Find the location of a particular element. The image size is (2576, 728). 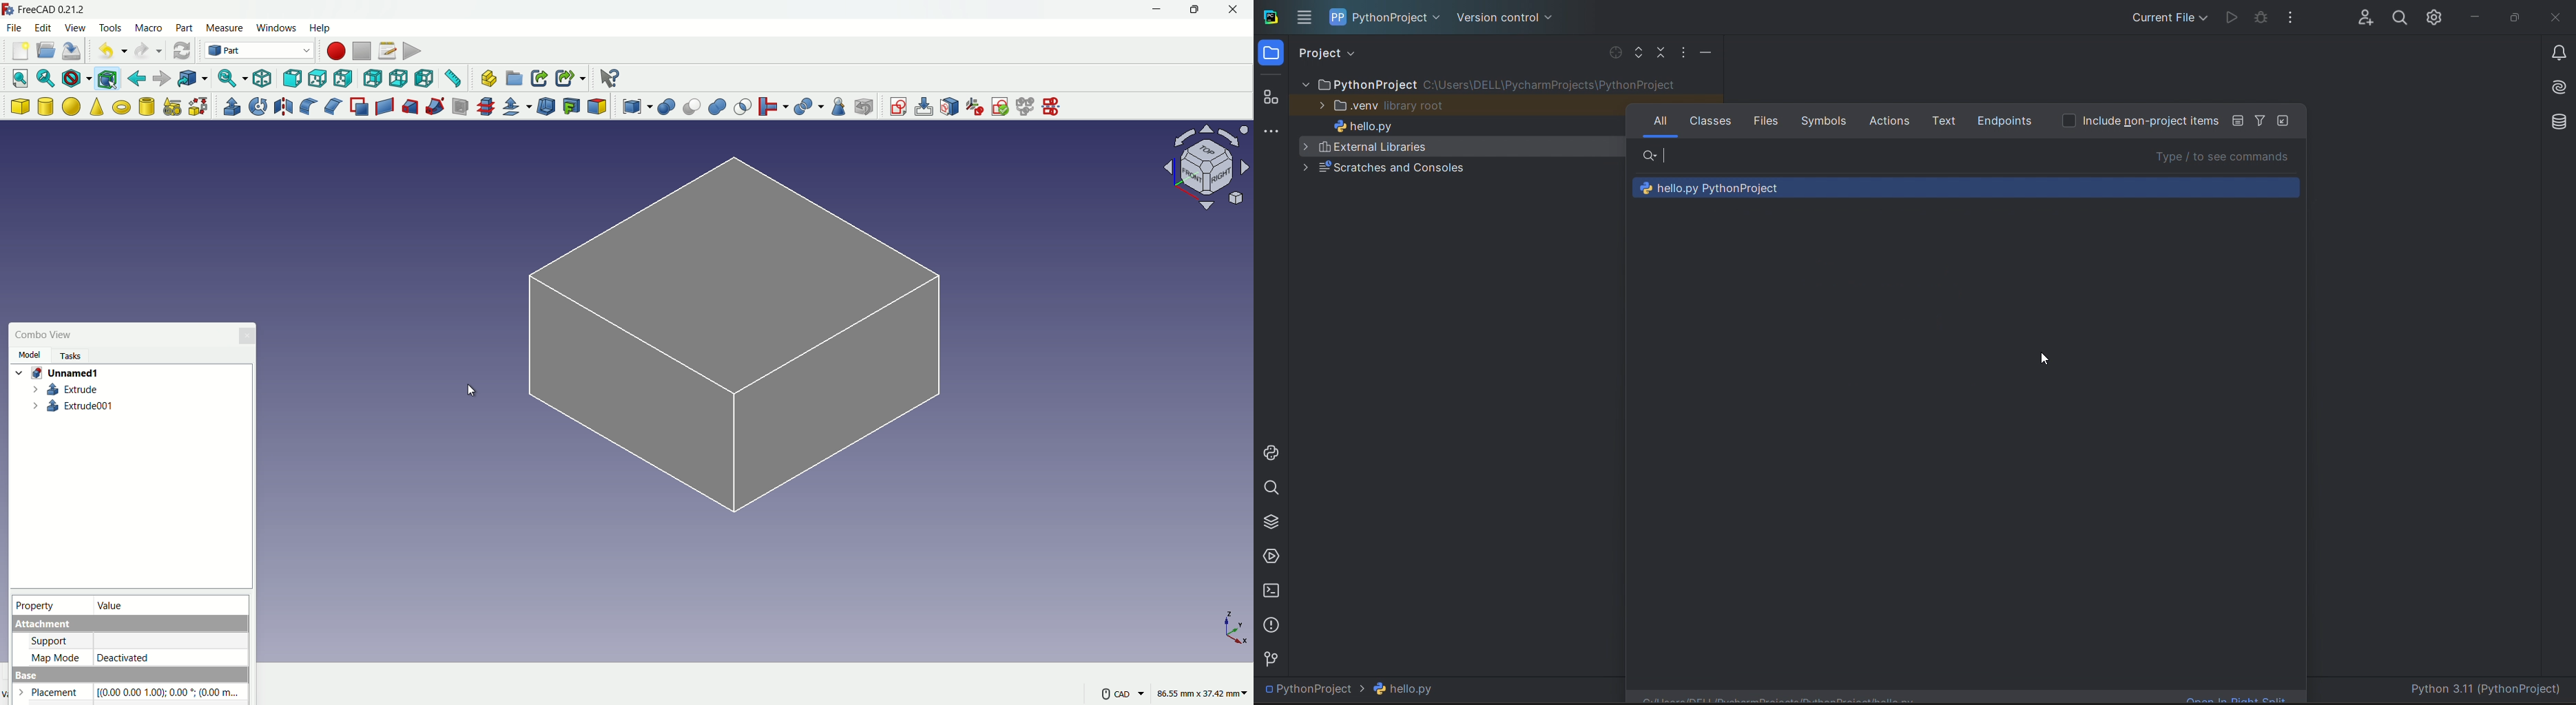

offset is located at coordinates (519, 108).